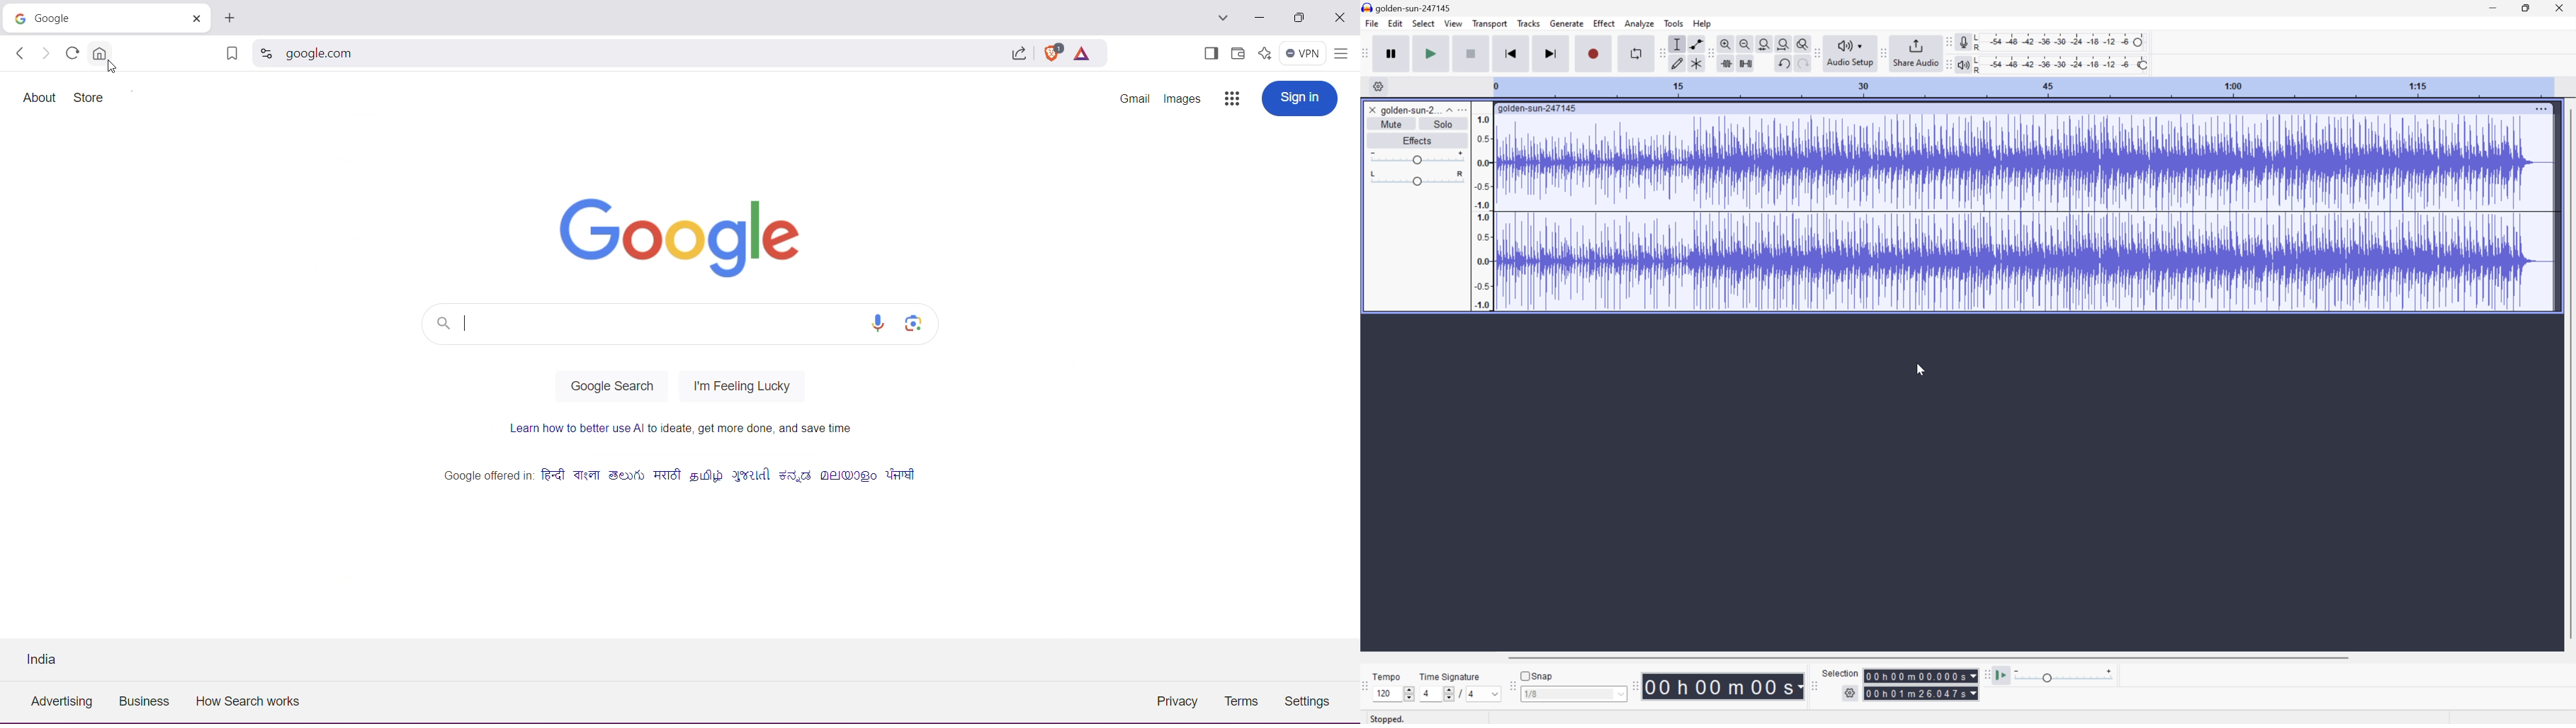 The height and width of the screenshot is (728, 2576). Describe the element at coordinates (1842, 673) in the screenshot. I see `Selection` at that location.